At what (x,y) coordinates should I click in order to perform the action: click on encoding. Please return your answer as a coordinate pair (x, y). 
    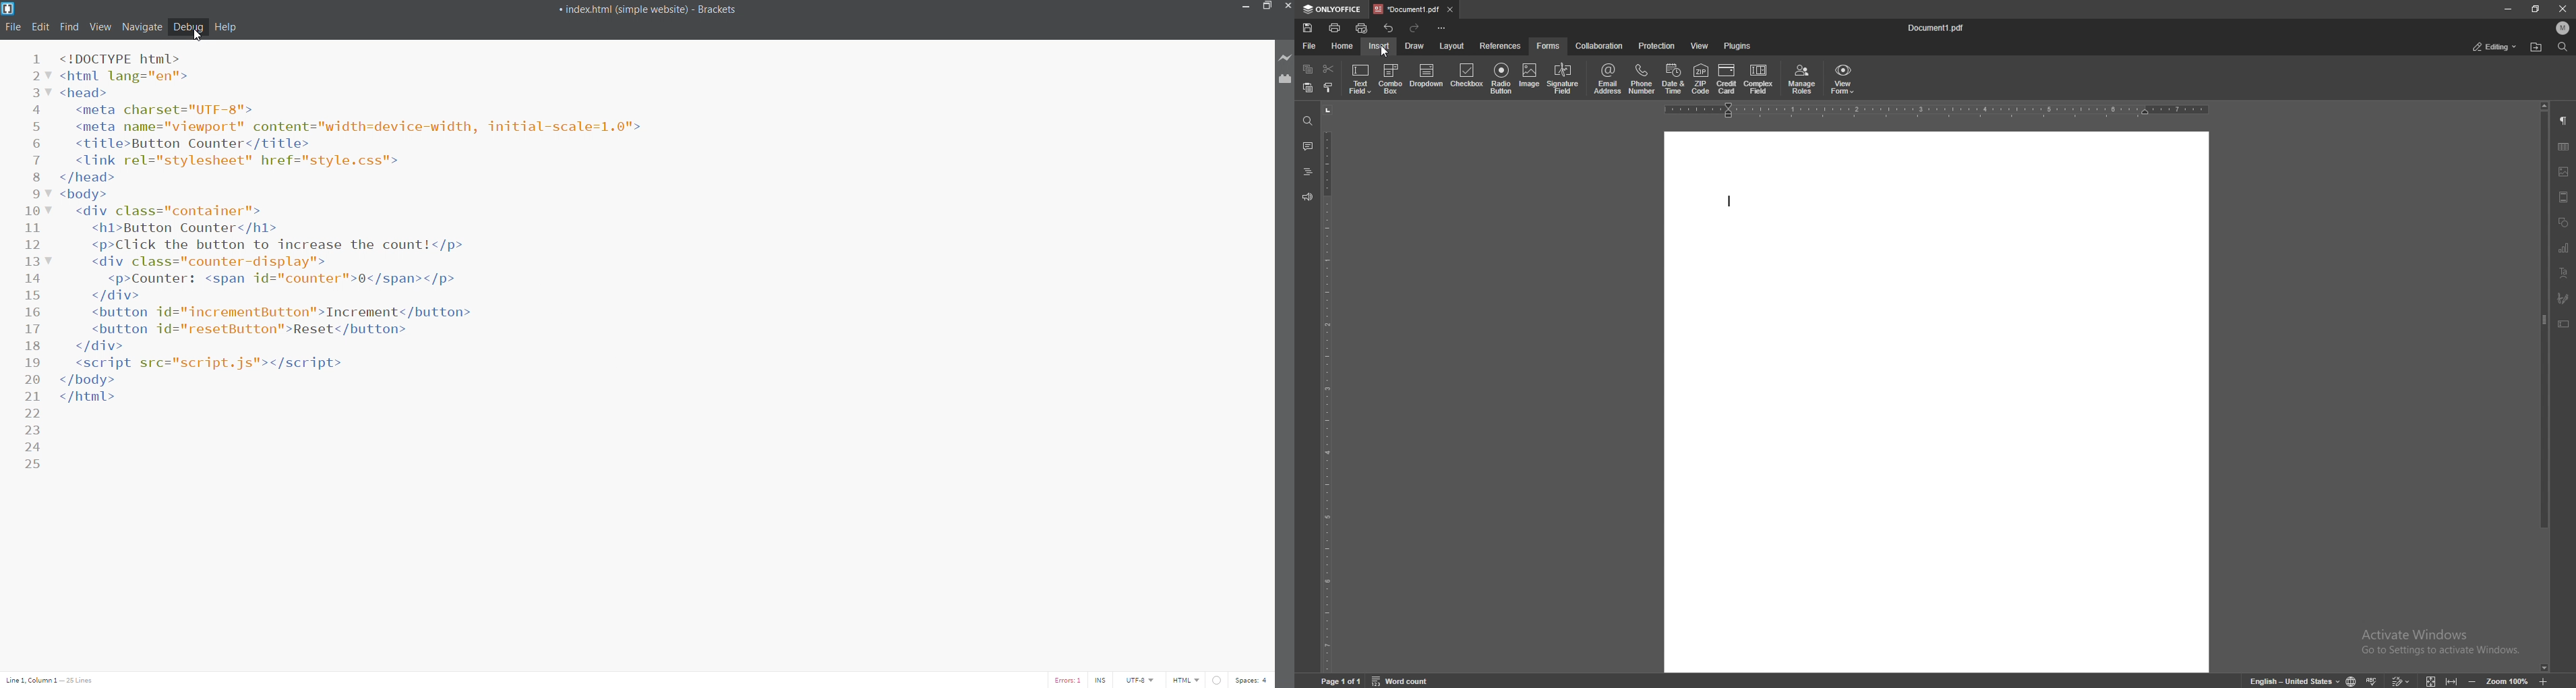
    Looking at the image, I should click on (1143, 680).